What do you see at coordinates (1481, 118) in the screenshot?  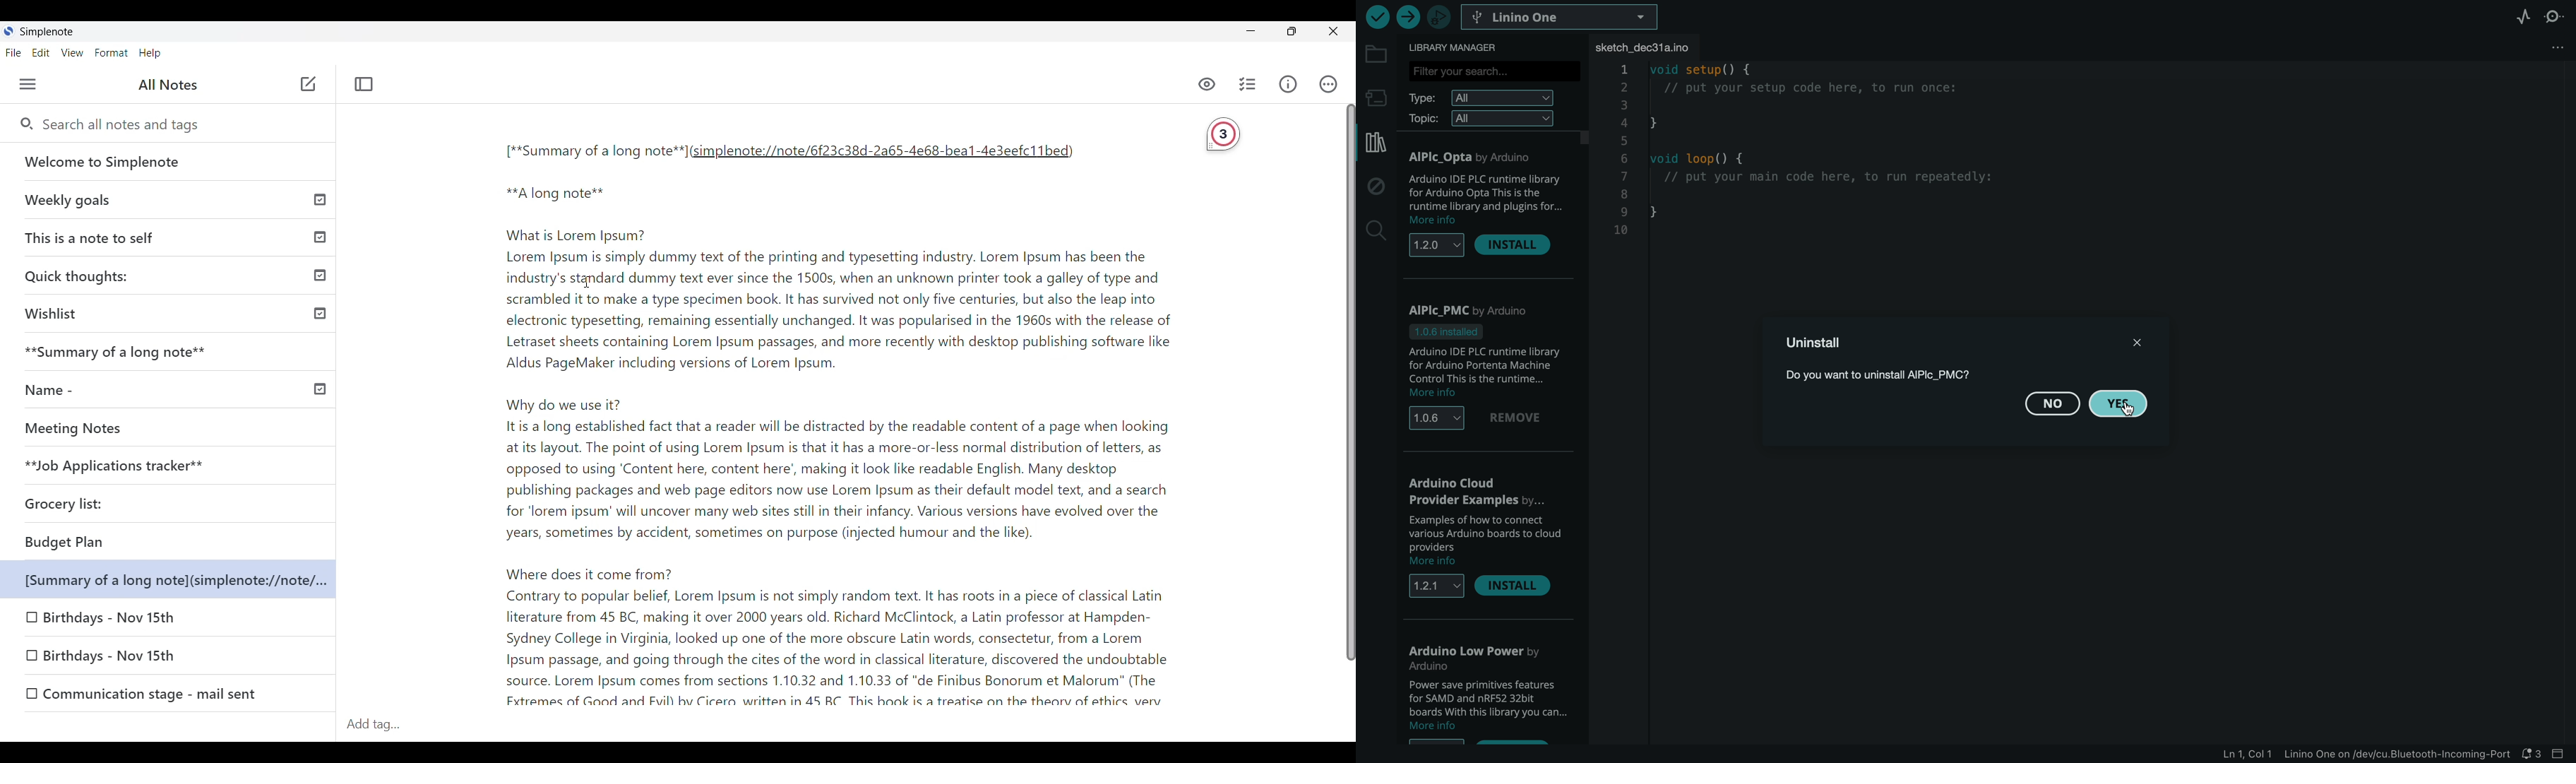 I see `topic filter` at bounding box center [1481, 118].